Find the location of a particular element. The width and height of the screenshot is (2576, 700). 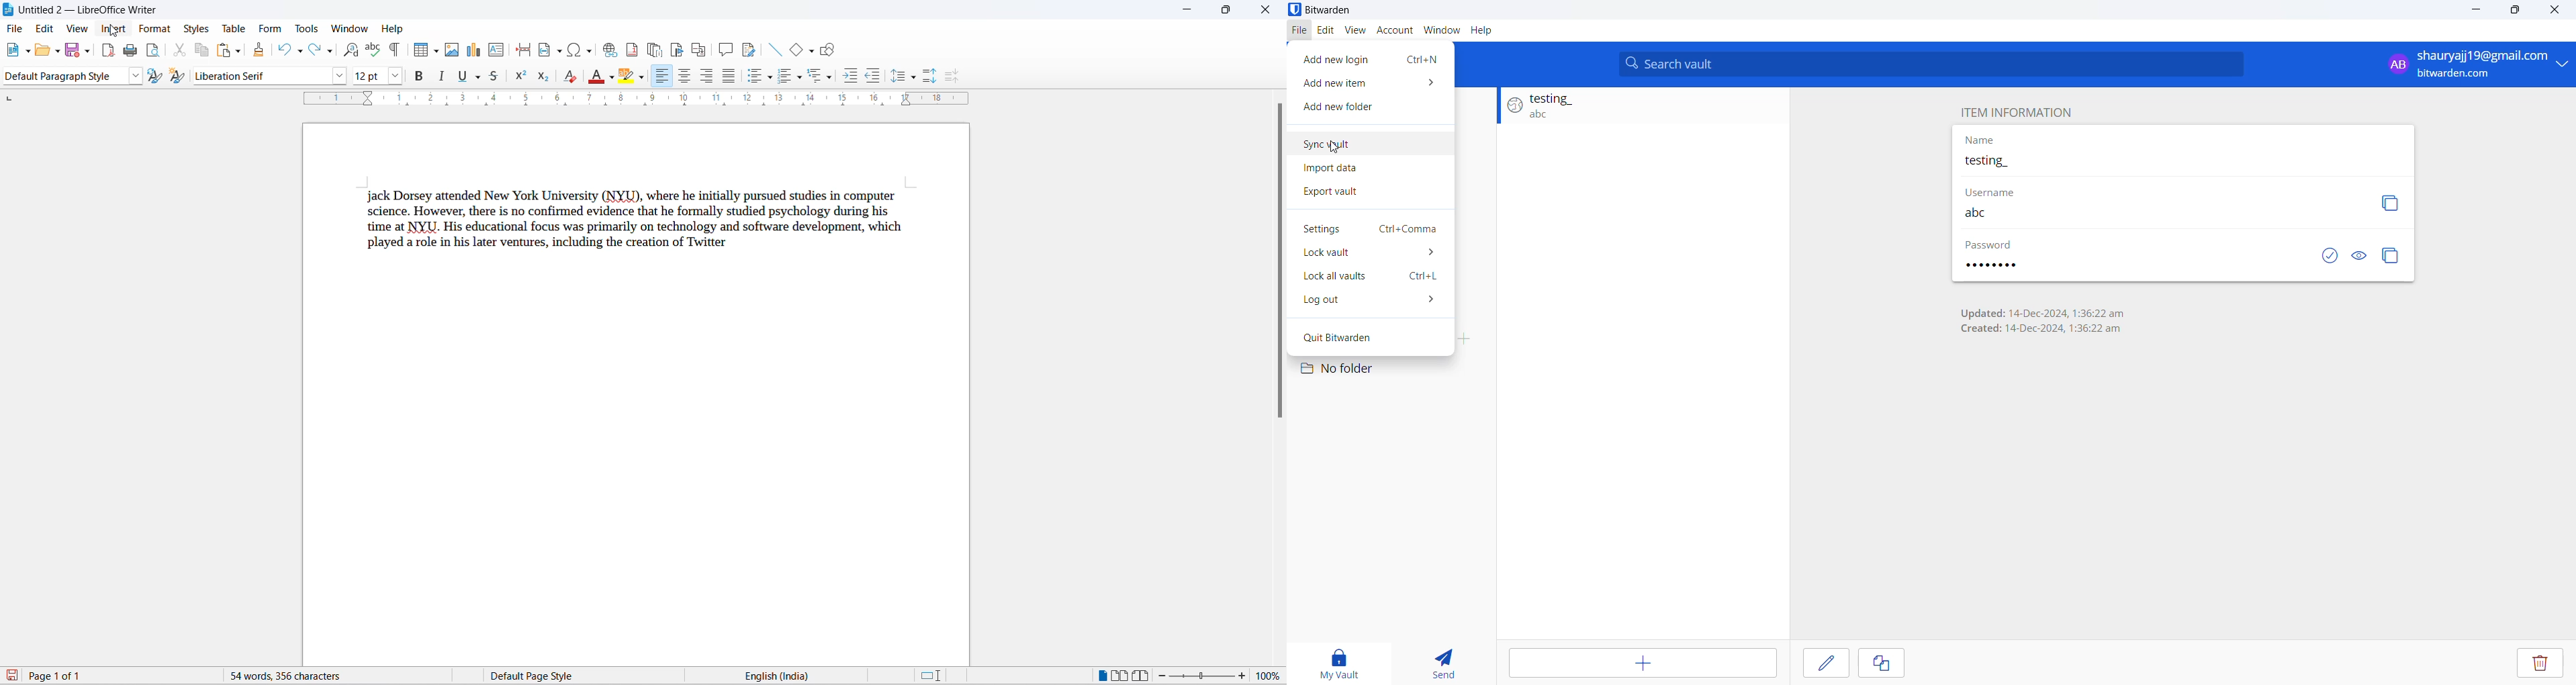

line spacing is located at coordinates (897, 76).